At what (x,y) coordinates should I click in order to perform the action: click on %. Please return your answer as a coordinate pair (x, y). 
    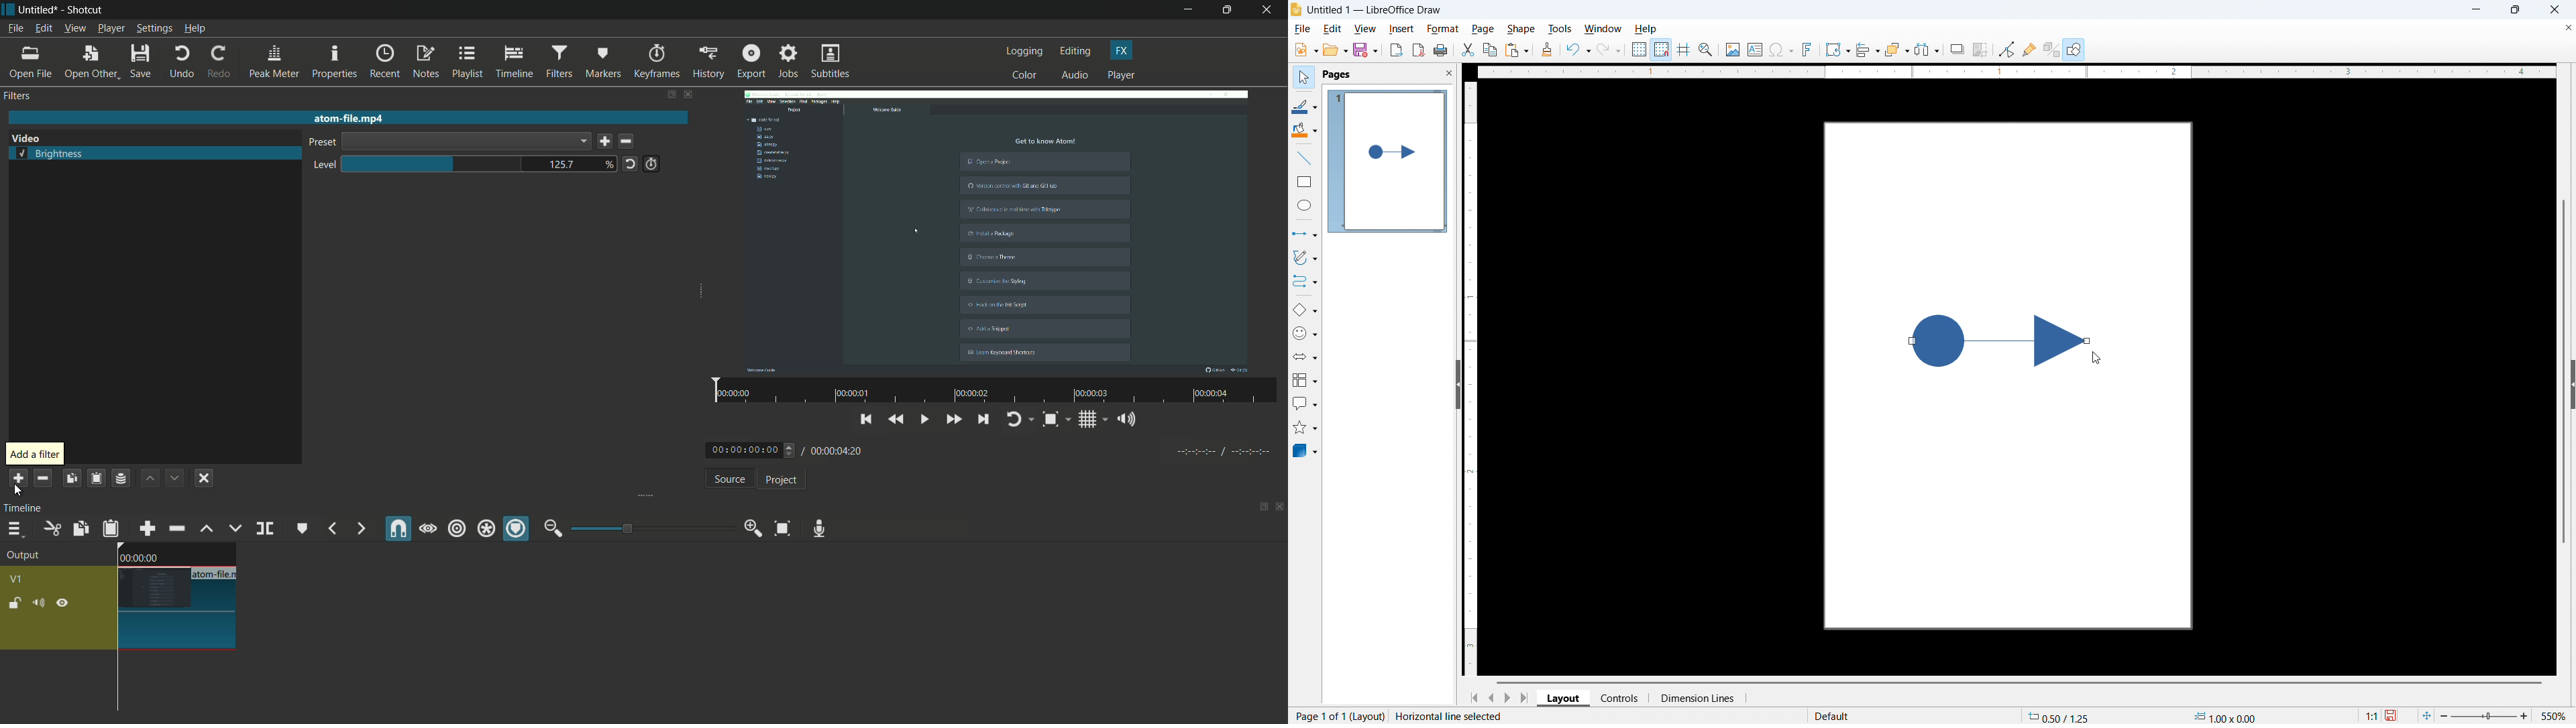
    Looking at the image, I should click on (610, 164).